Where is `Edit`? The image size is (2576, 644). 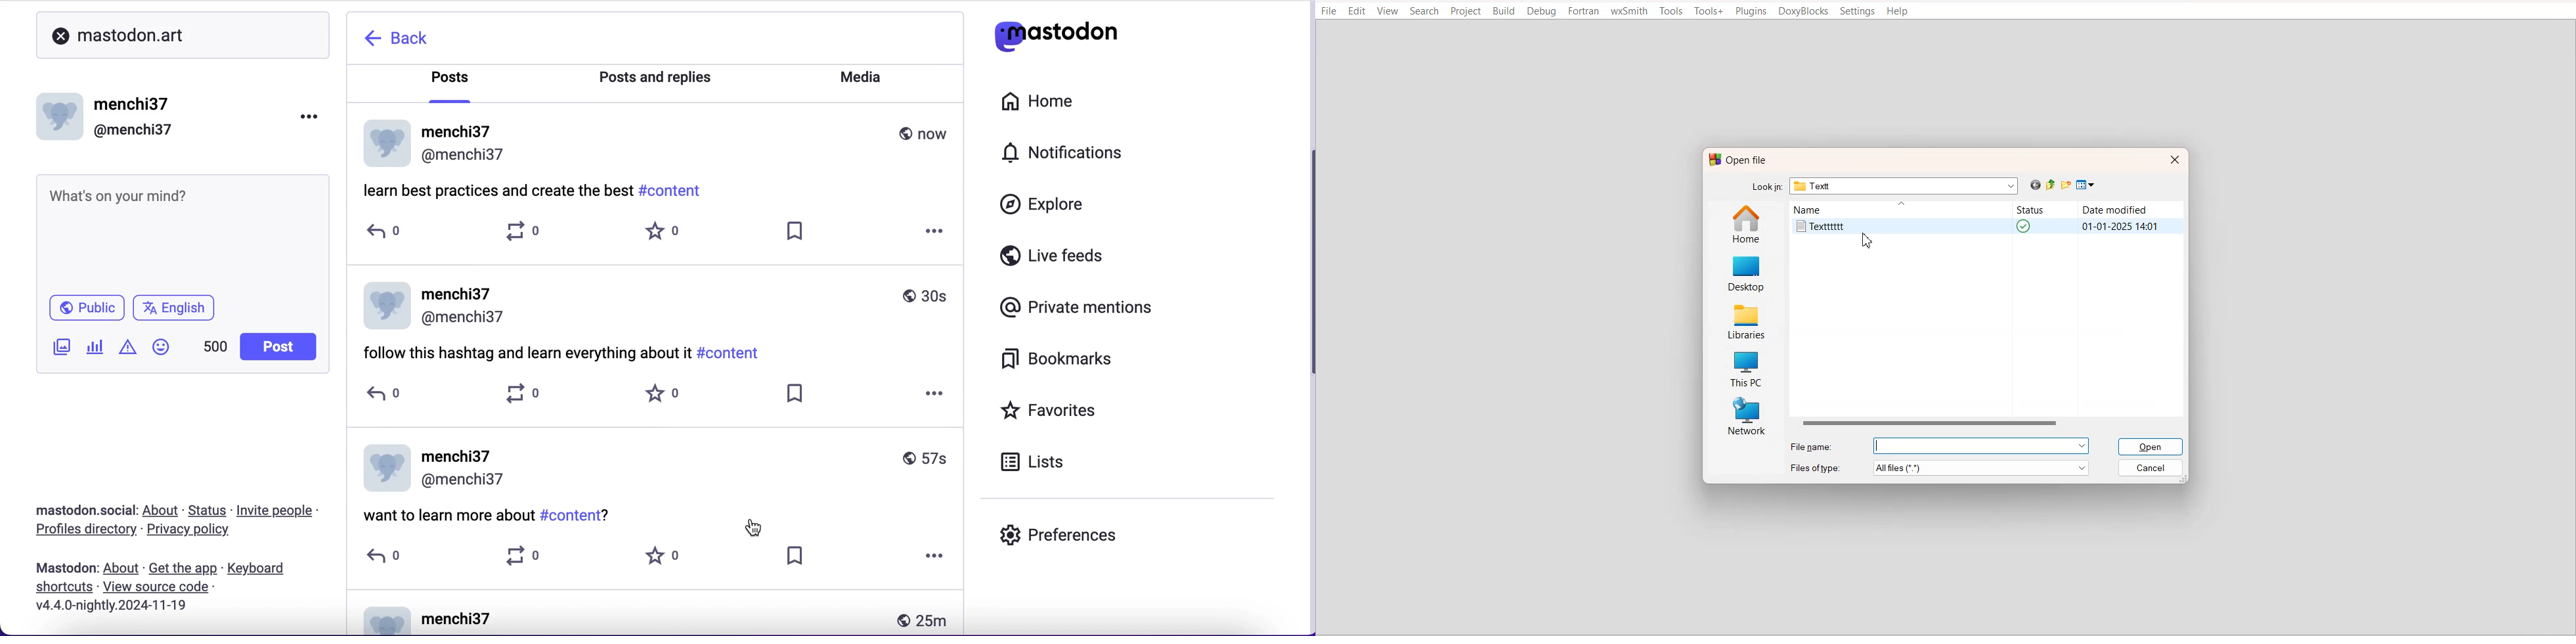
Edit is located at coordinates (1357, 11).